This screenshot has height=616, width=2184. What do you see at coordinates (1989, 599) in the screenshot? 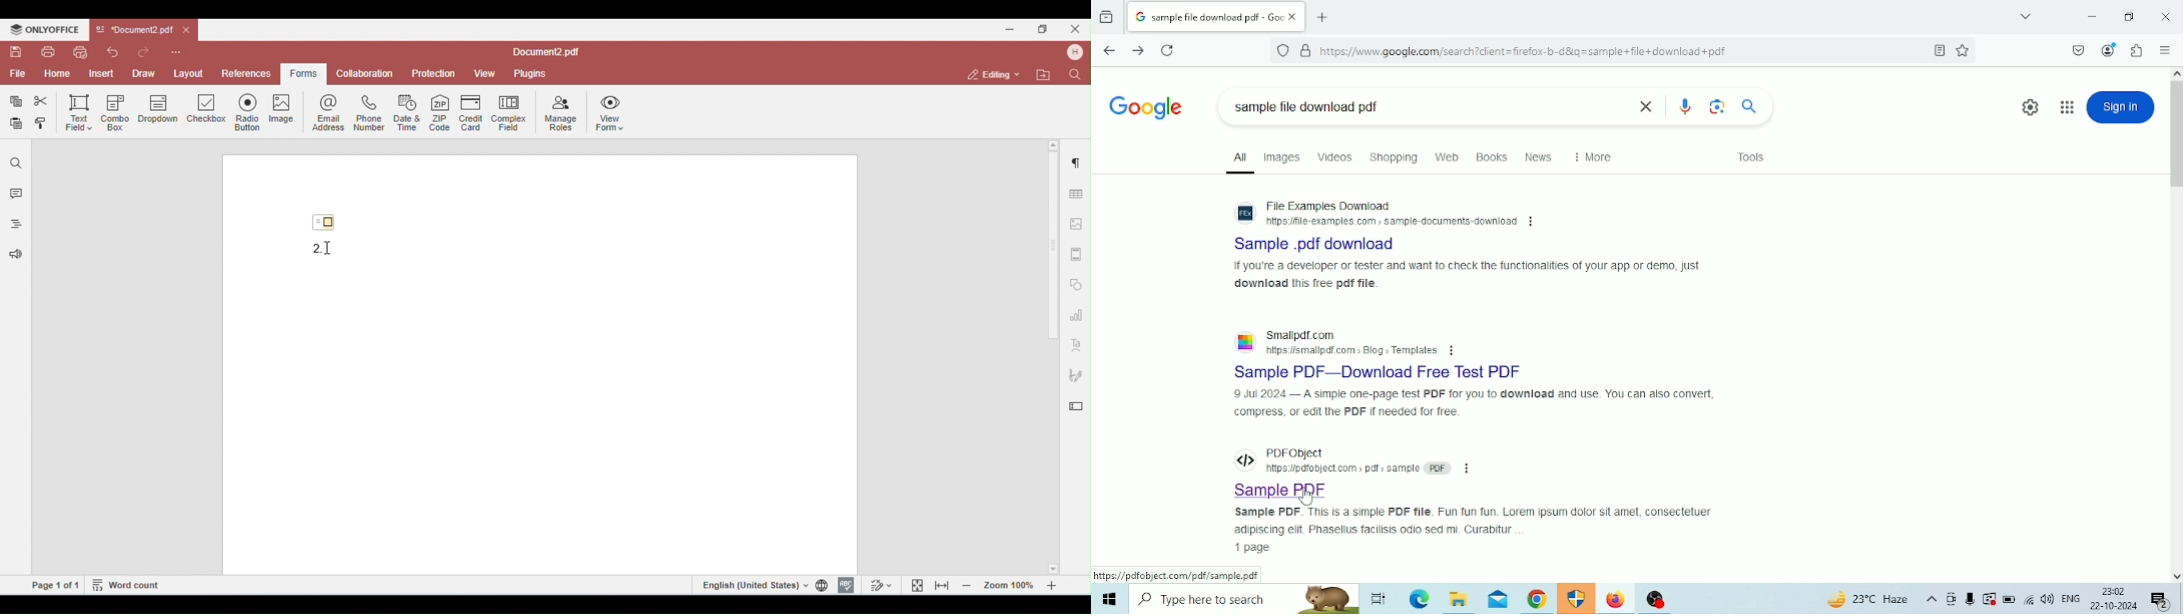
I see `Warning` at bounding box center [1989, 599].